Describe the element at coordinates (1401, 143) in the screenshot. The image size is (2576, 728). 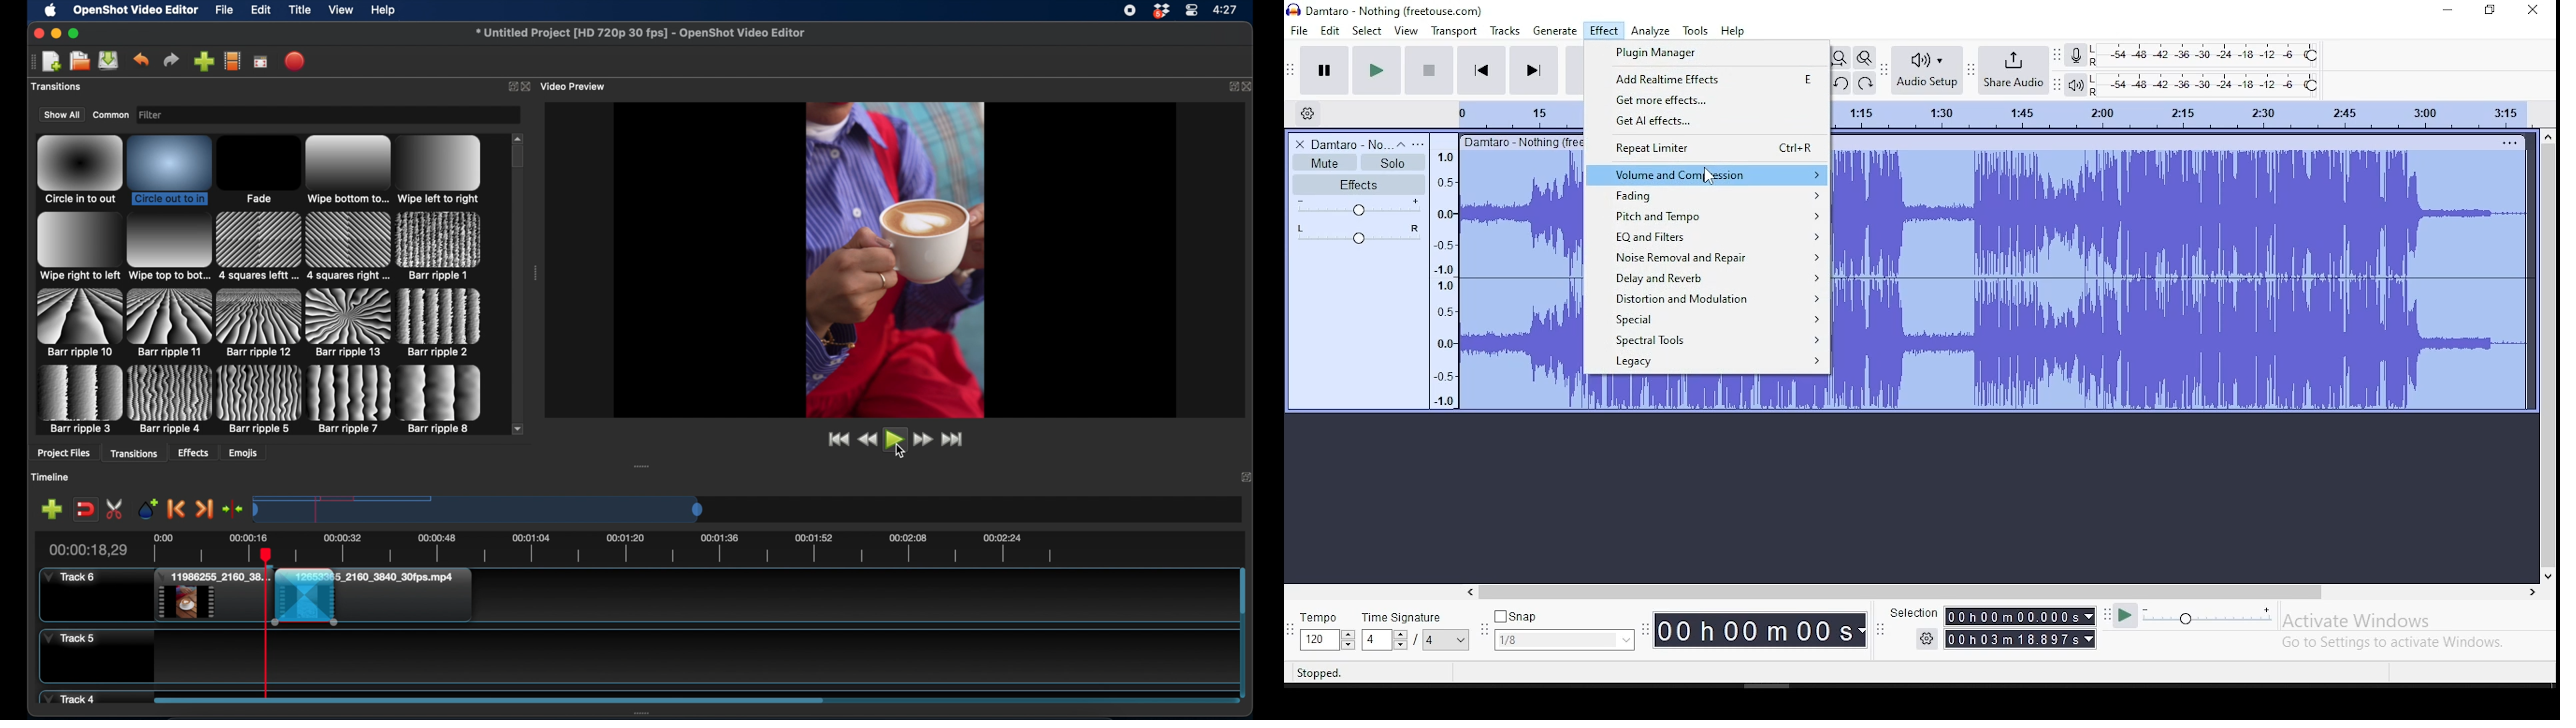
I see `collapse` at that location.